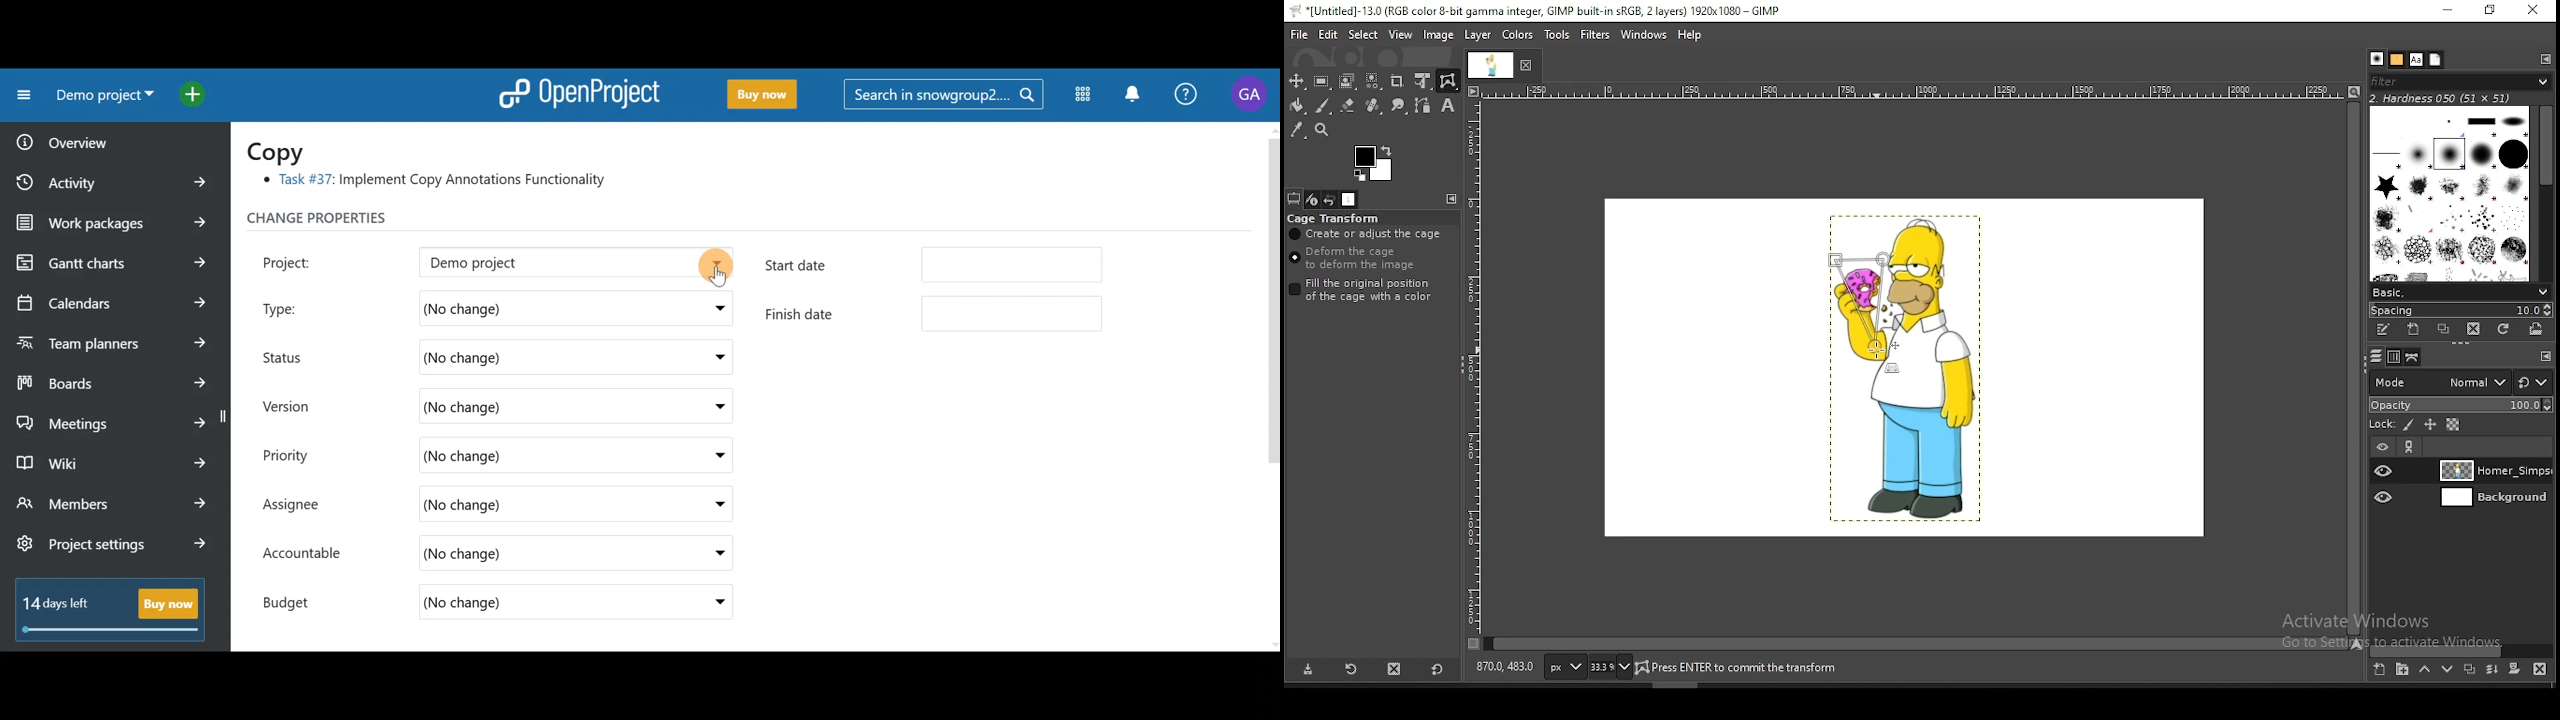 Image resolution: width=2576 pixels, height=728 pixels. What do you see at coordinates (1373, 81) in the screenshot?
I see `select by color tool` at bounding box center [1373, 81].